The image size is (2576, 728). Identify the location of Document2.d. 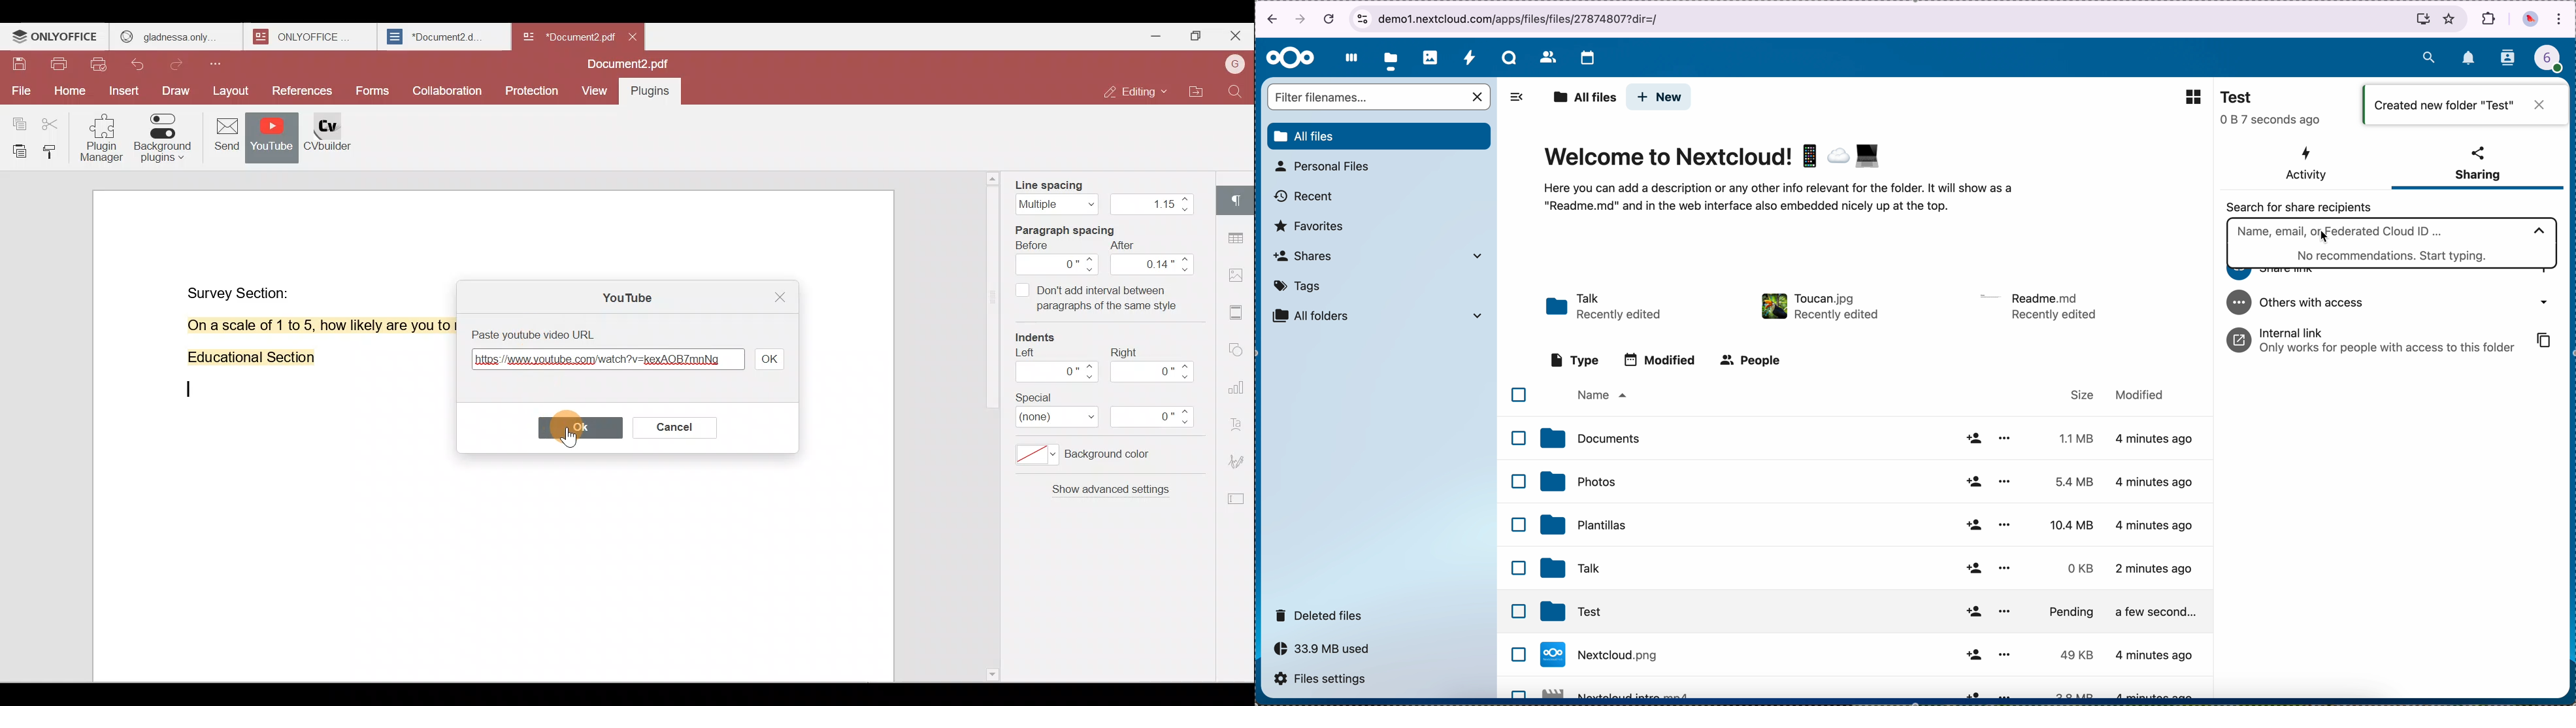
(443, 37).